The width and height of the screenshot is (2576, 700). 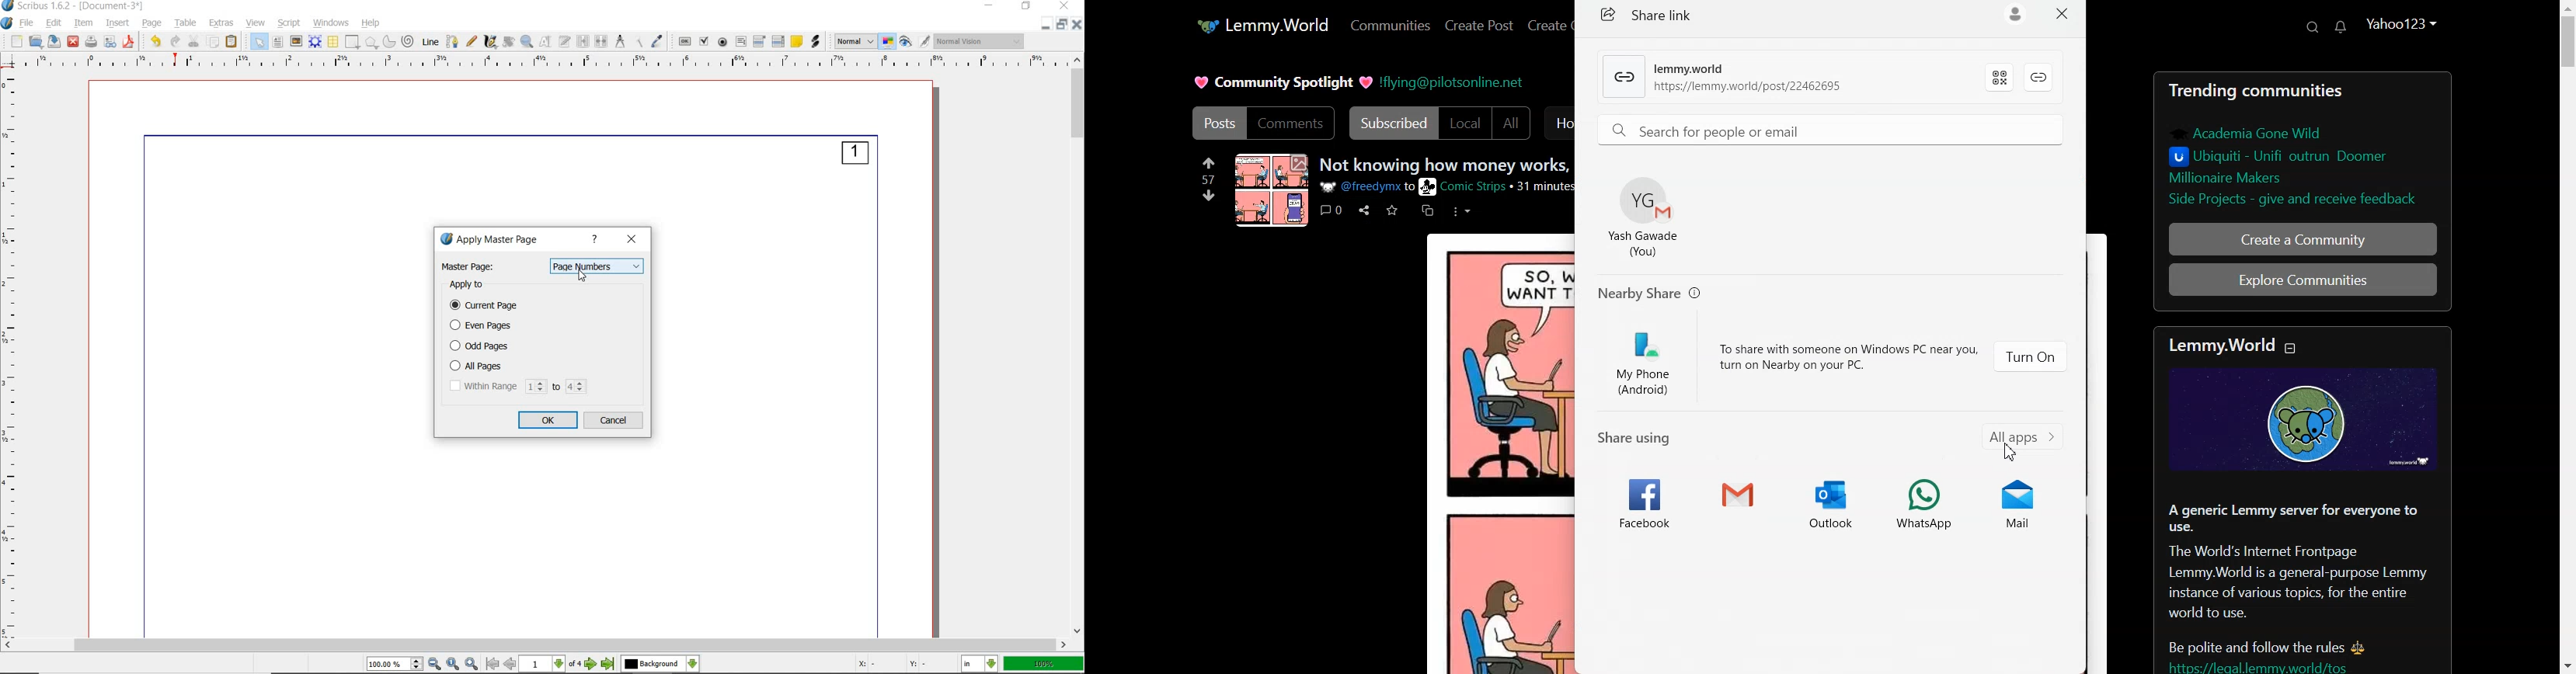 What do you see at coordinates (2219, 345) in the screenshot?
I see `lemmy world` at bounding box center [2219, 345].